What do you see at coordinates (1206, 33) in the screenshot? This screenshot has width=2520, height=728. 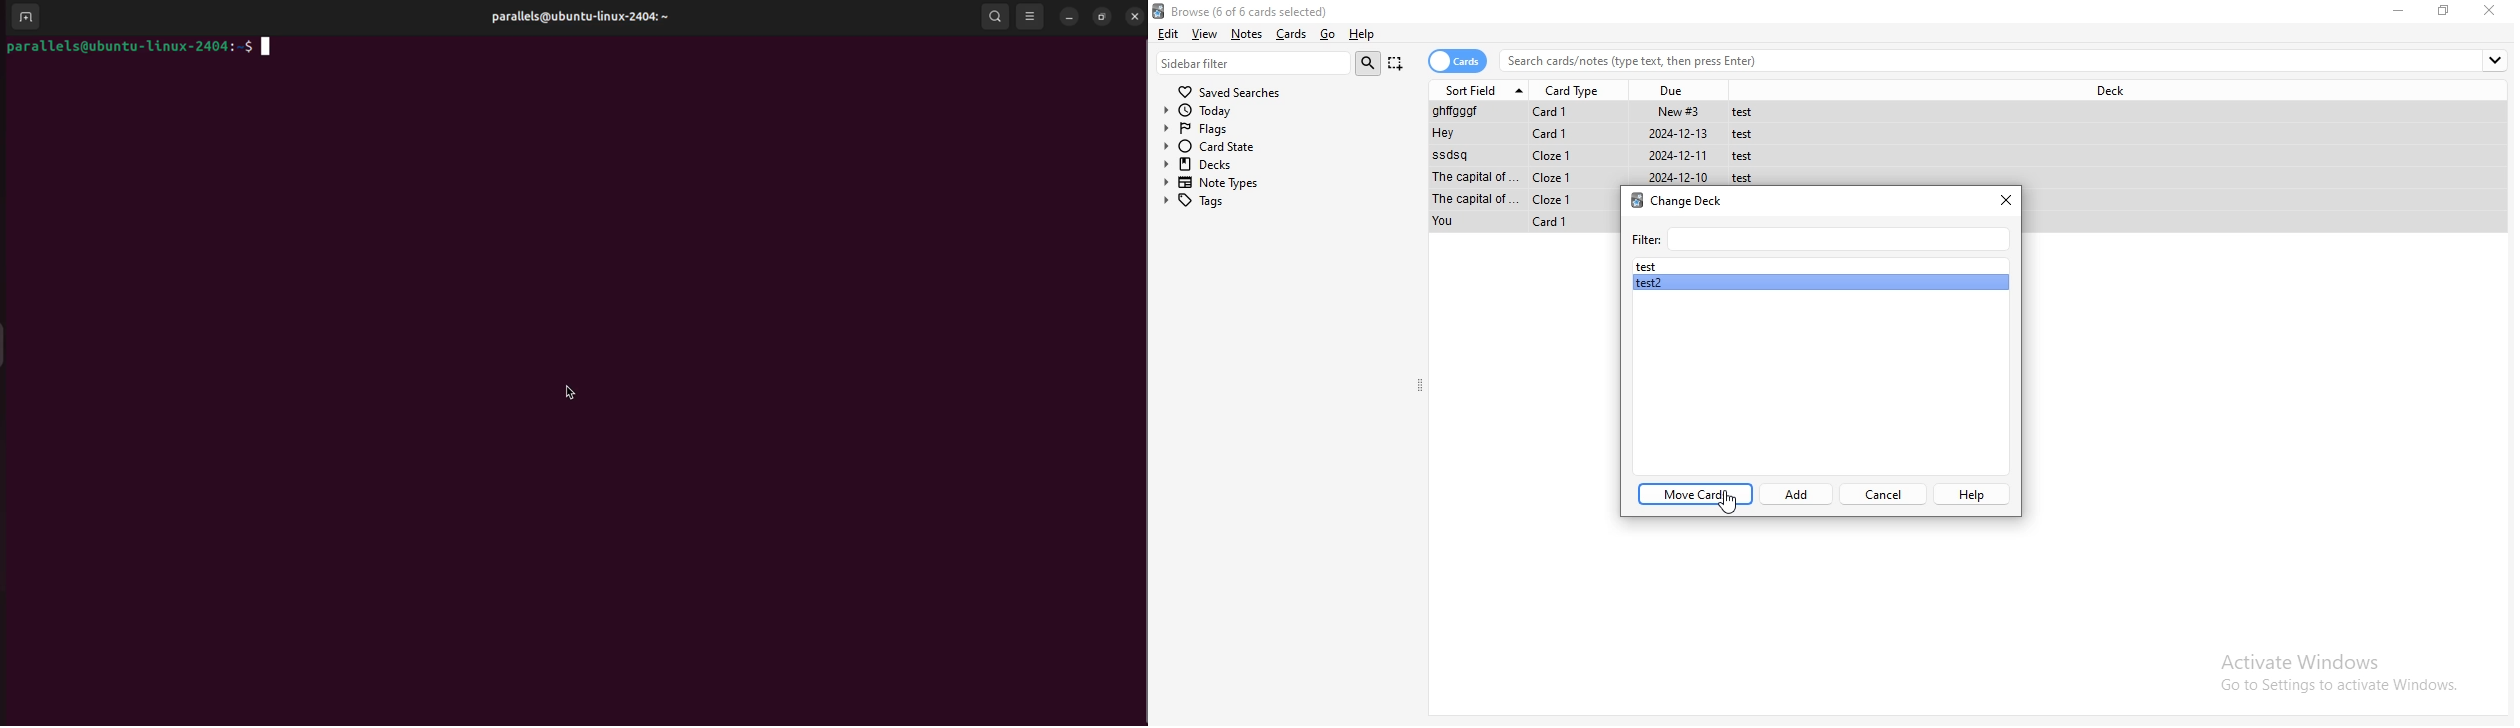 I see `view` at bounding box center [1206, 33].